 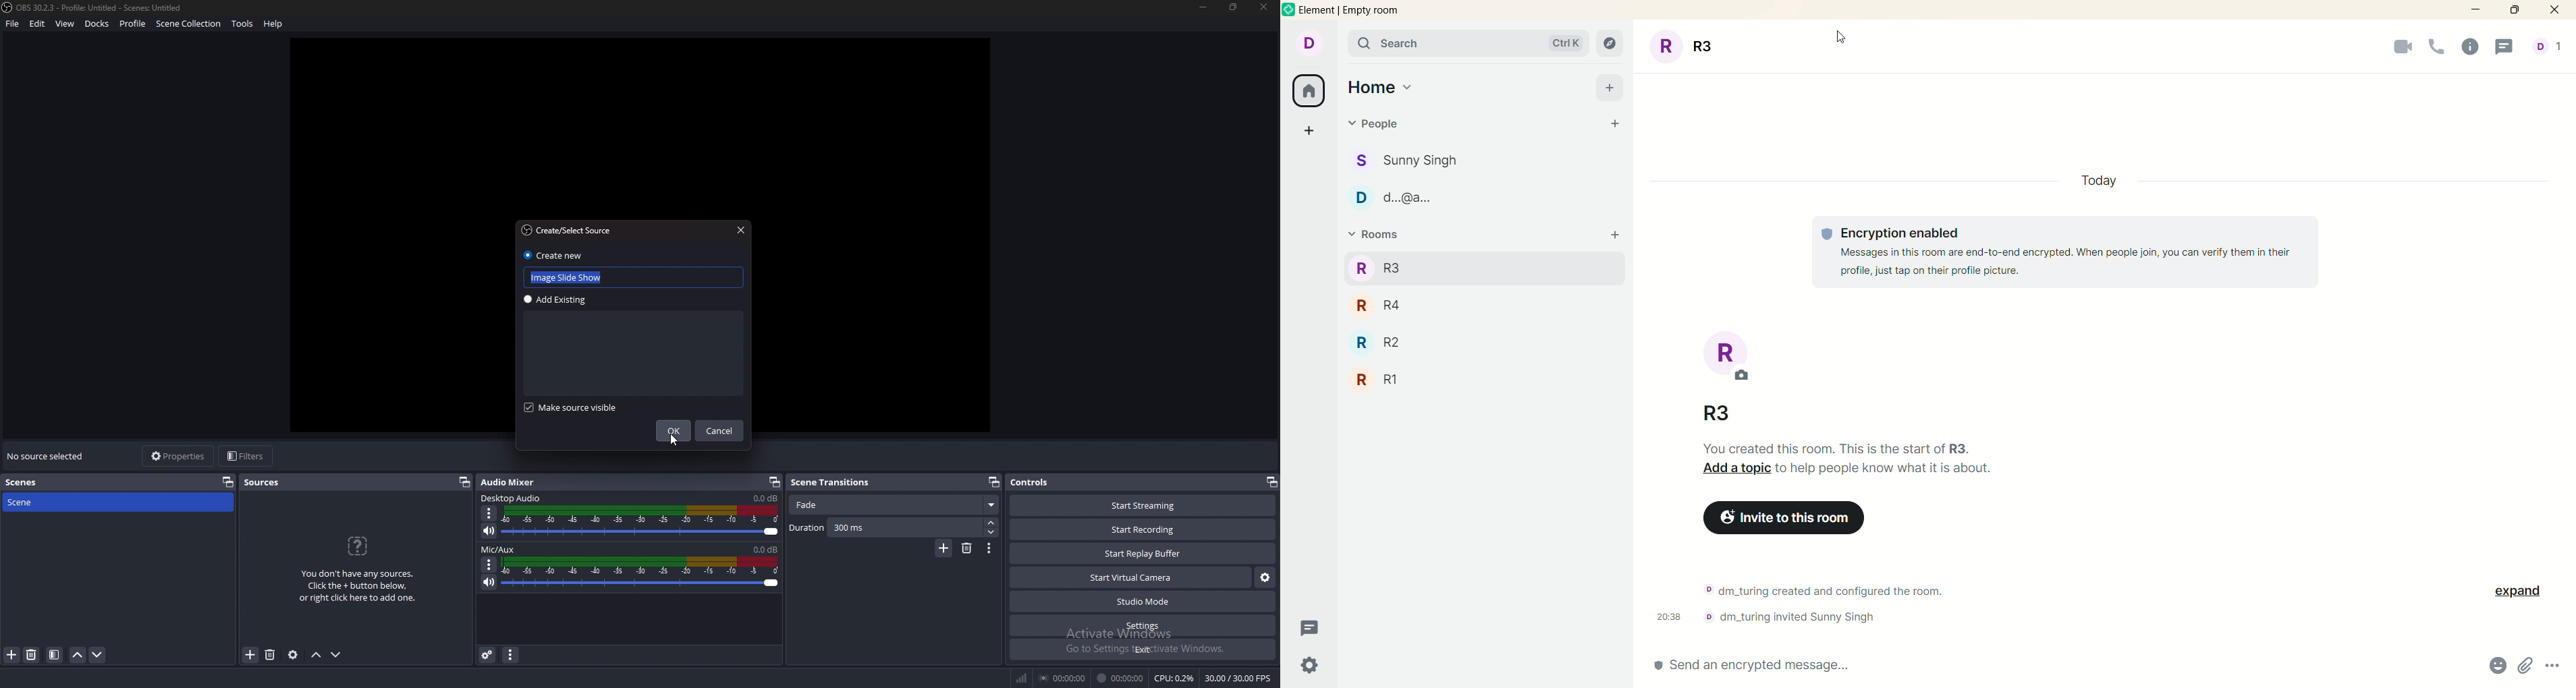 I want to click on © Encryption enabled
Messages in this room are end-to-end encrypted. When people join, you can verify them in their
profile, just tap on their profile picture., so click(x=2062, y=252).